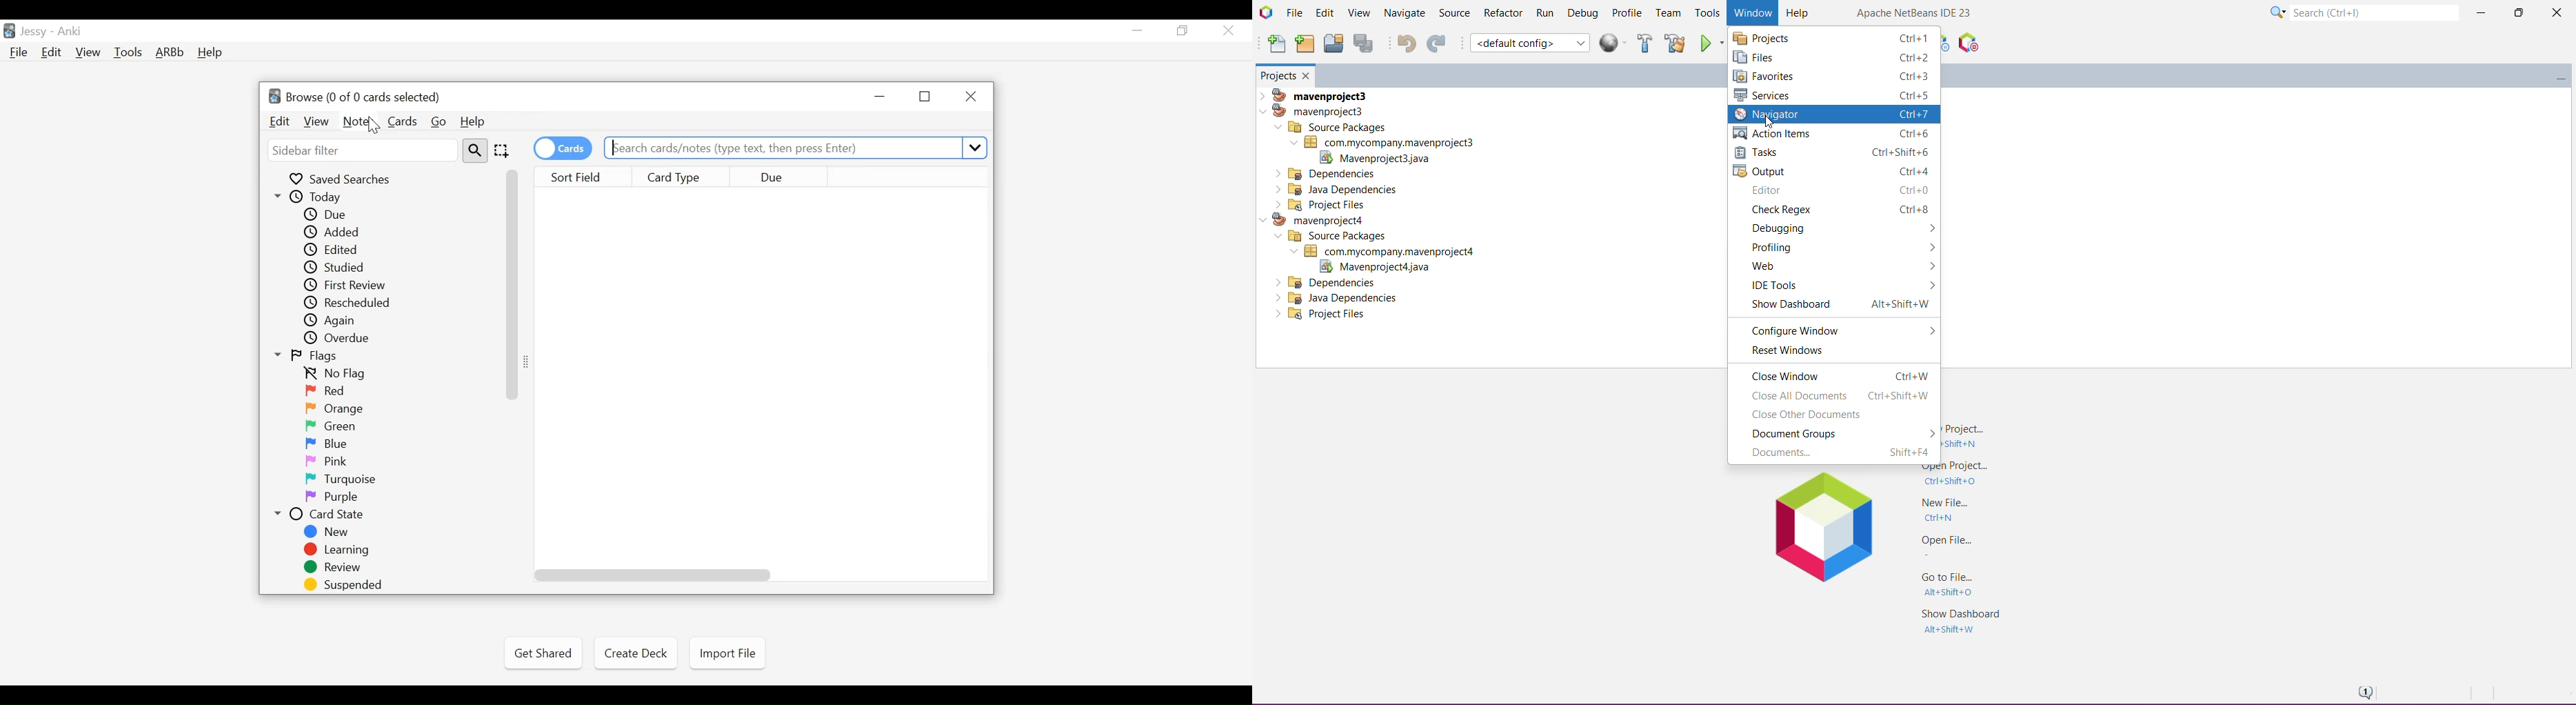 This screenshot has height=728, width=2576. What do you see at coordinates (341, 179) in the screenshot?
I see `Saved Searches` at bounding box center [341, 179].